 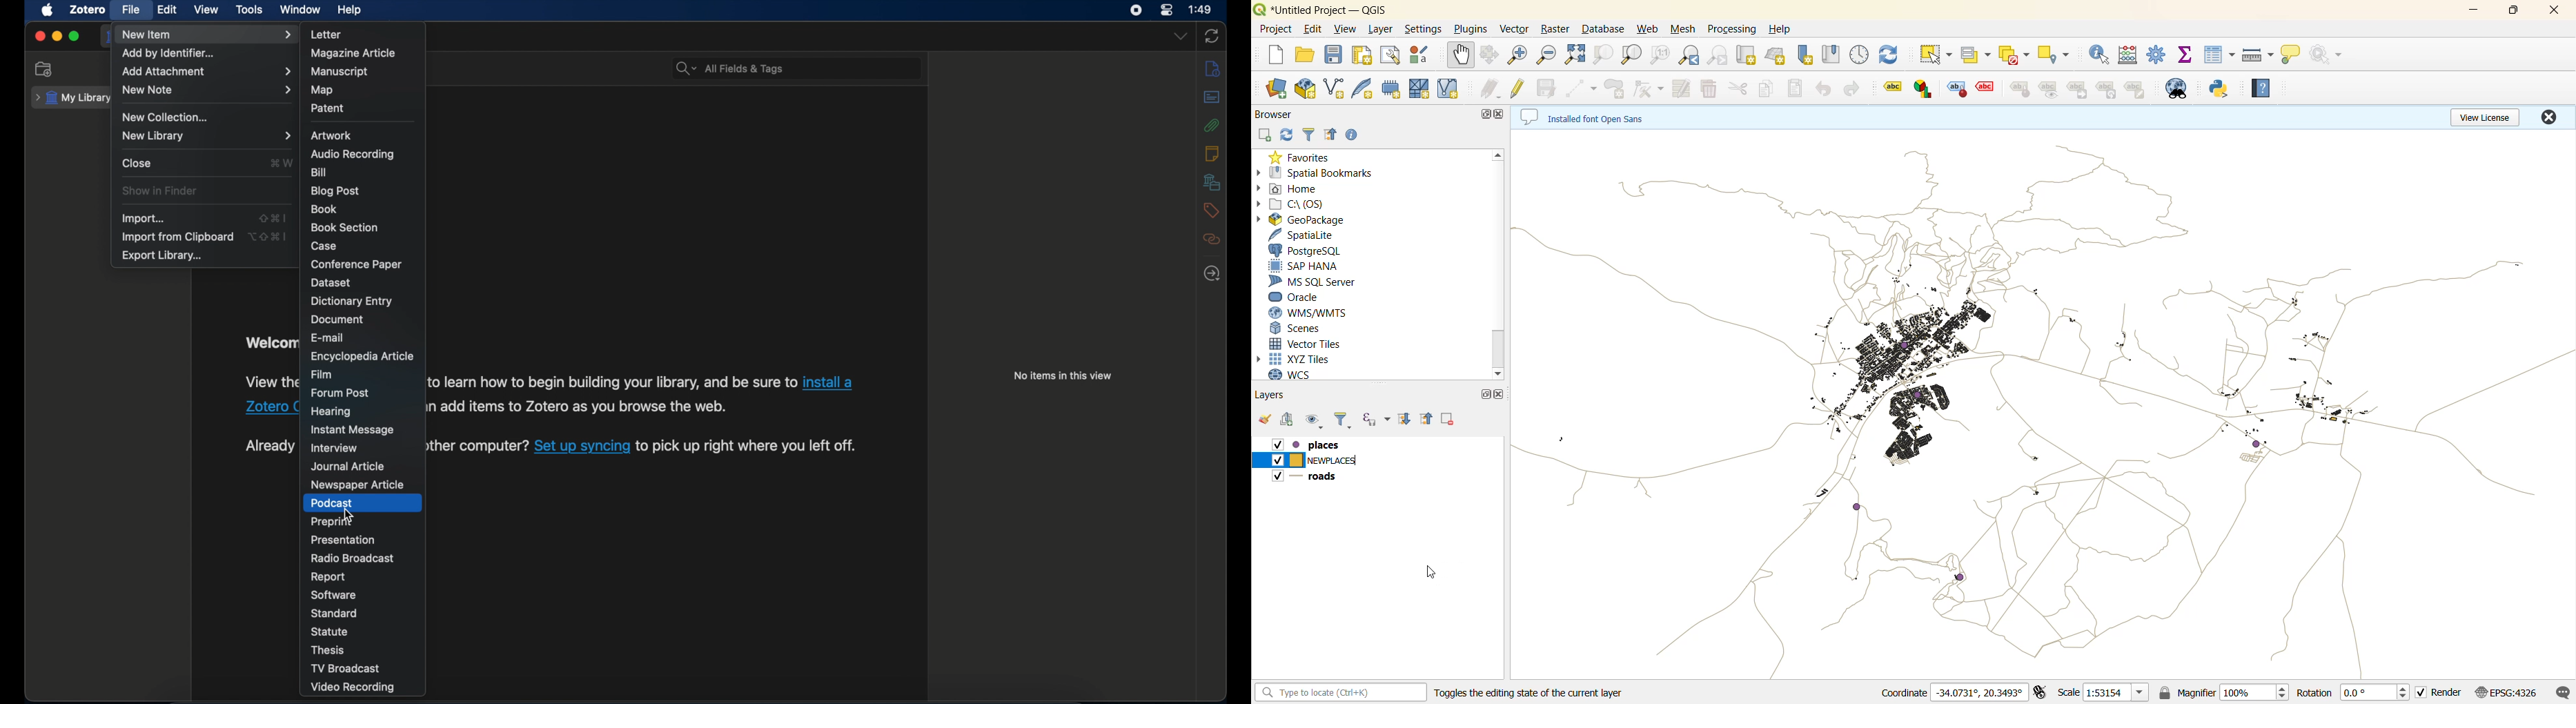 What do you see at coordinates (1361, 57) in the screenshot?
I see `print layout` at bounding box center [1361, 57].